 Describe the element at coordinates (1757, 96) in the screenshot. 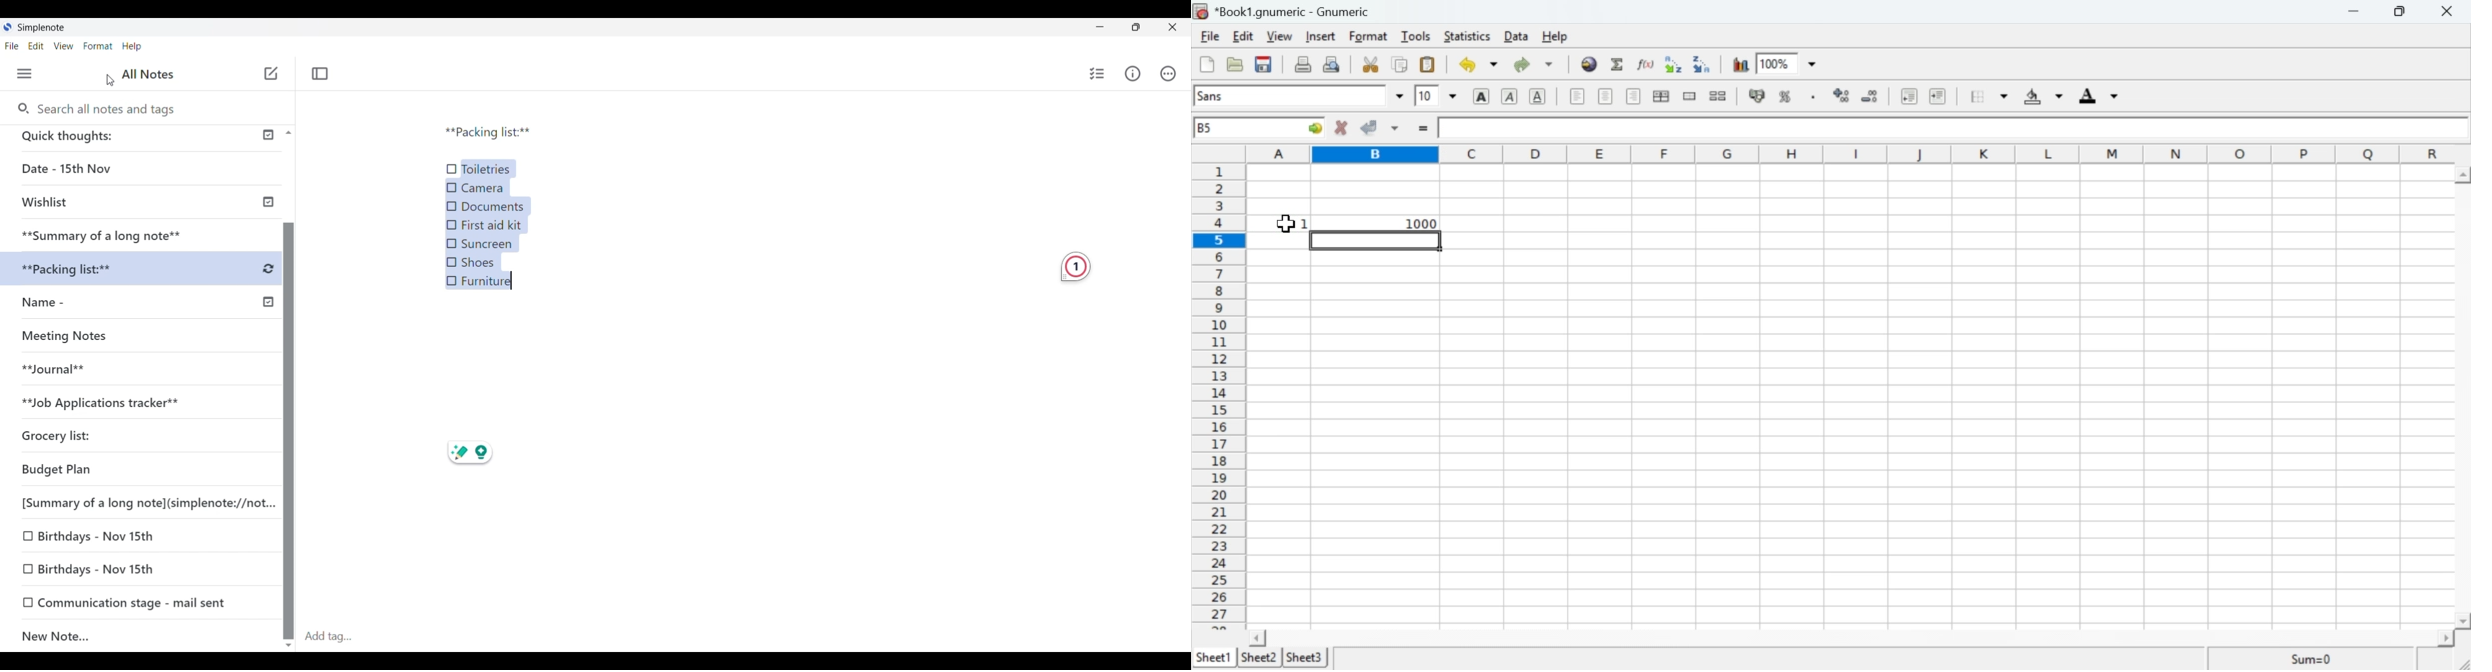

I see `Format the selection as accounting` at that location.